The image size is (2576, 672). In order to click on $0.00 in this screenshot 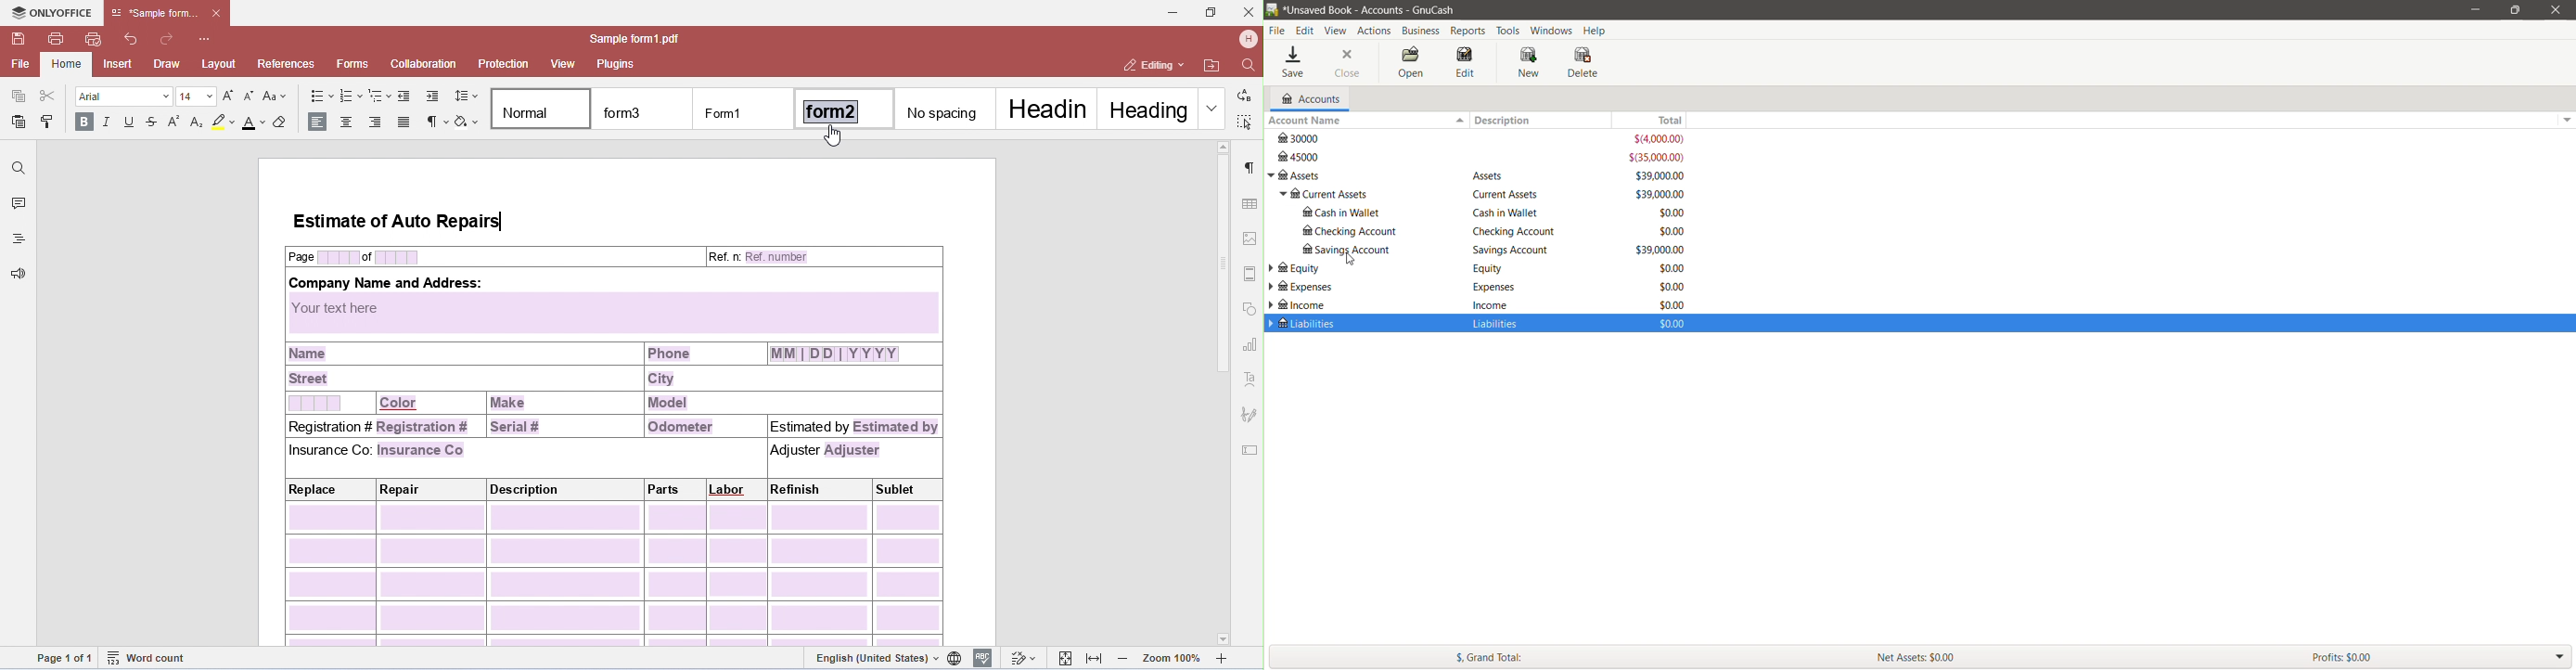, I will do `click(1674, 267)`.